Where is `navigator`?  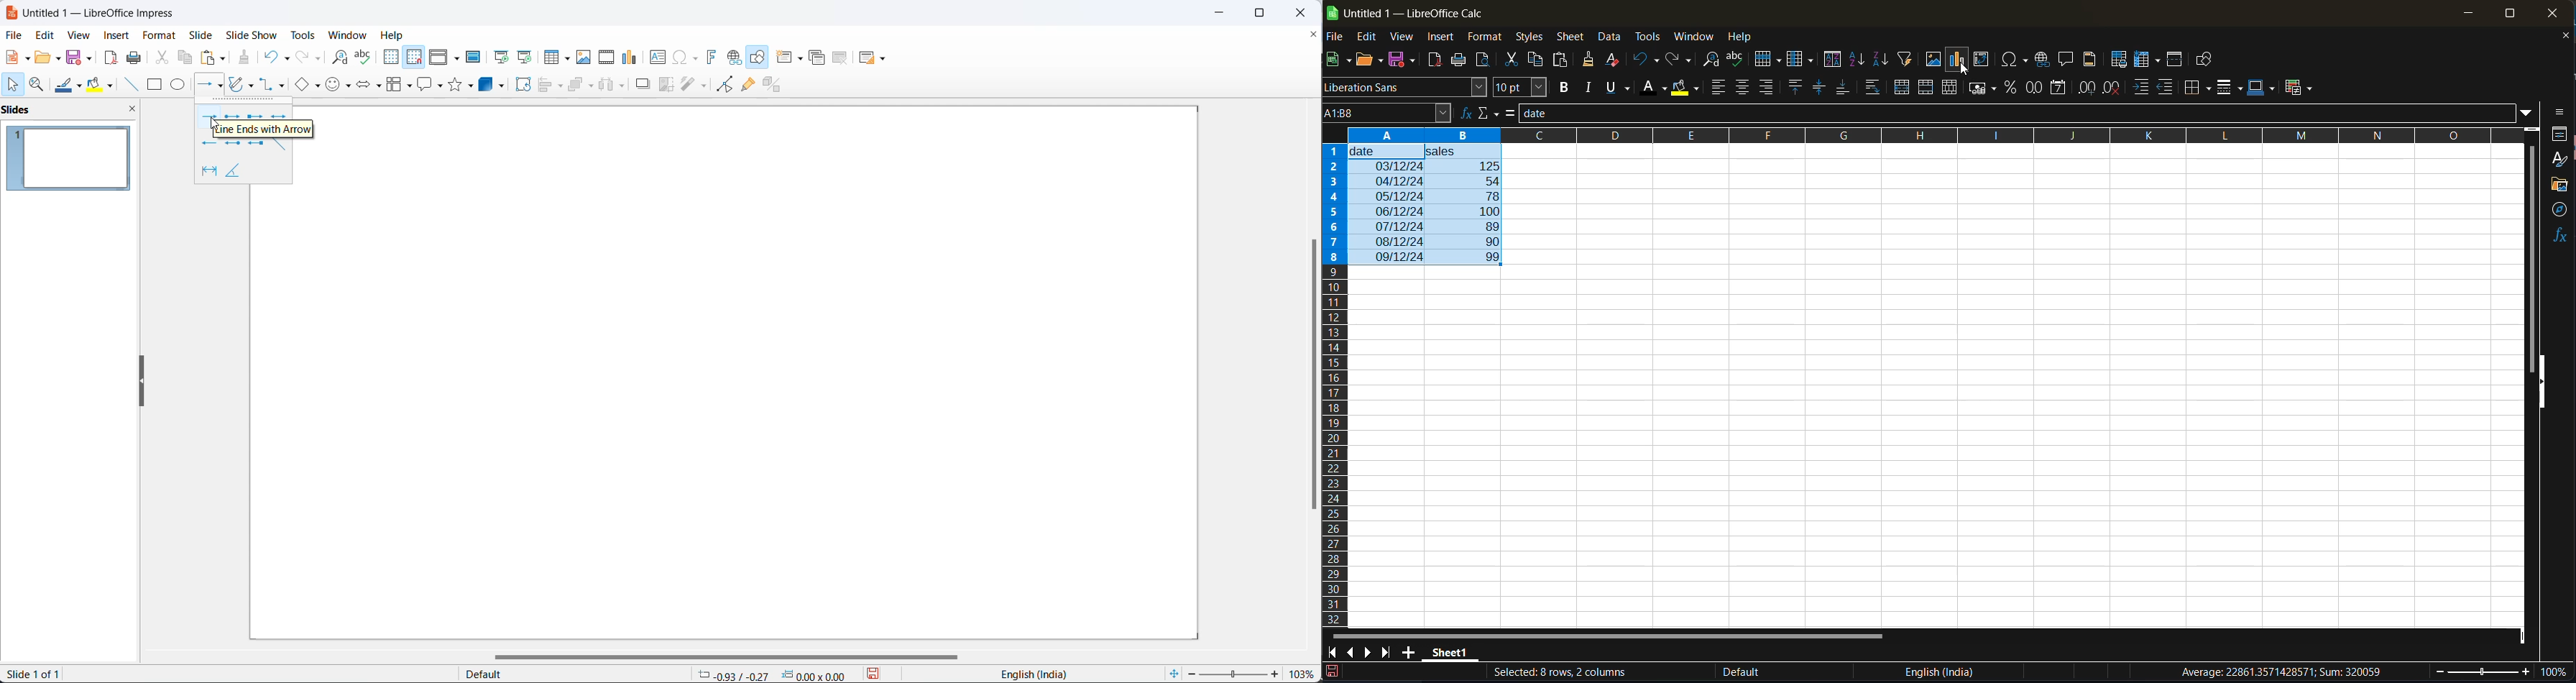
navigator is located at coordinates (2559, 211).